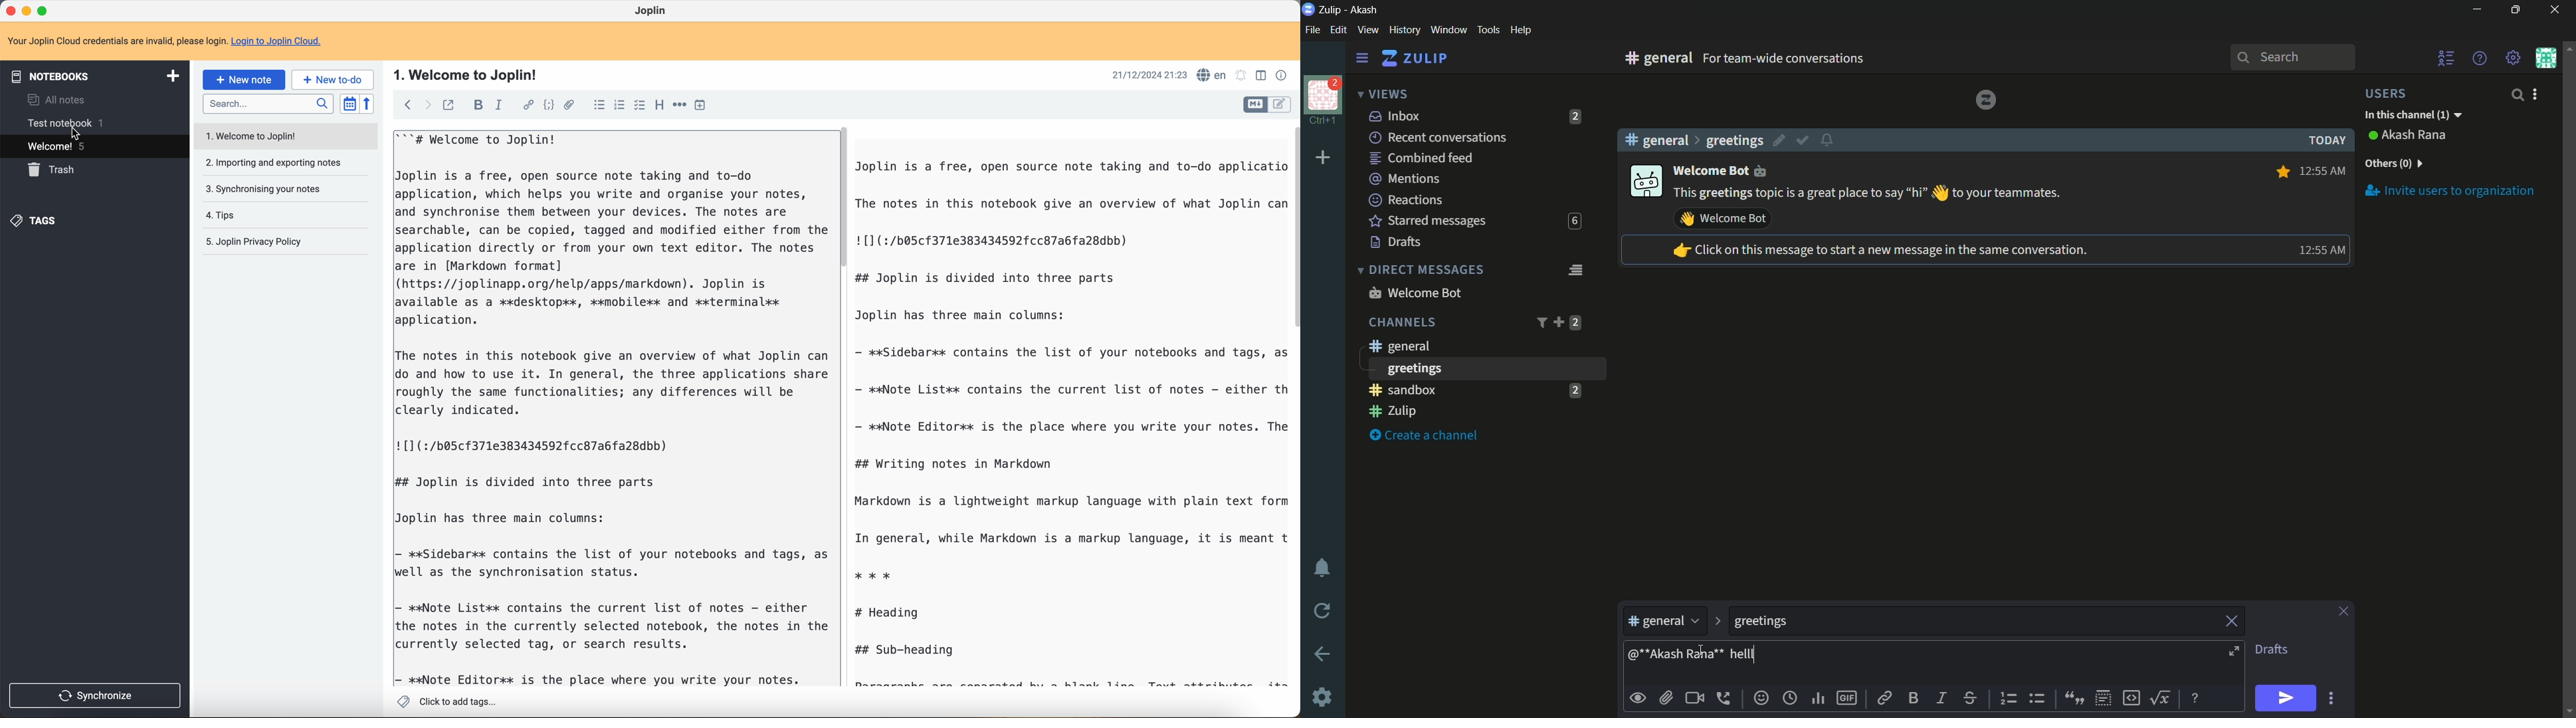  I want to click on combined feed, so click(1421, 159).